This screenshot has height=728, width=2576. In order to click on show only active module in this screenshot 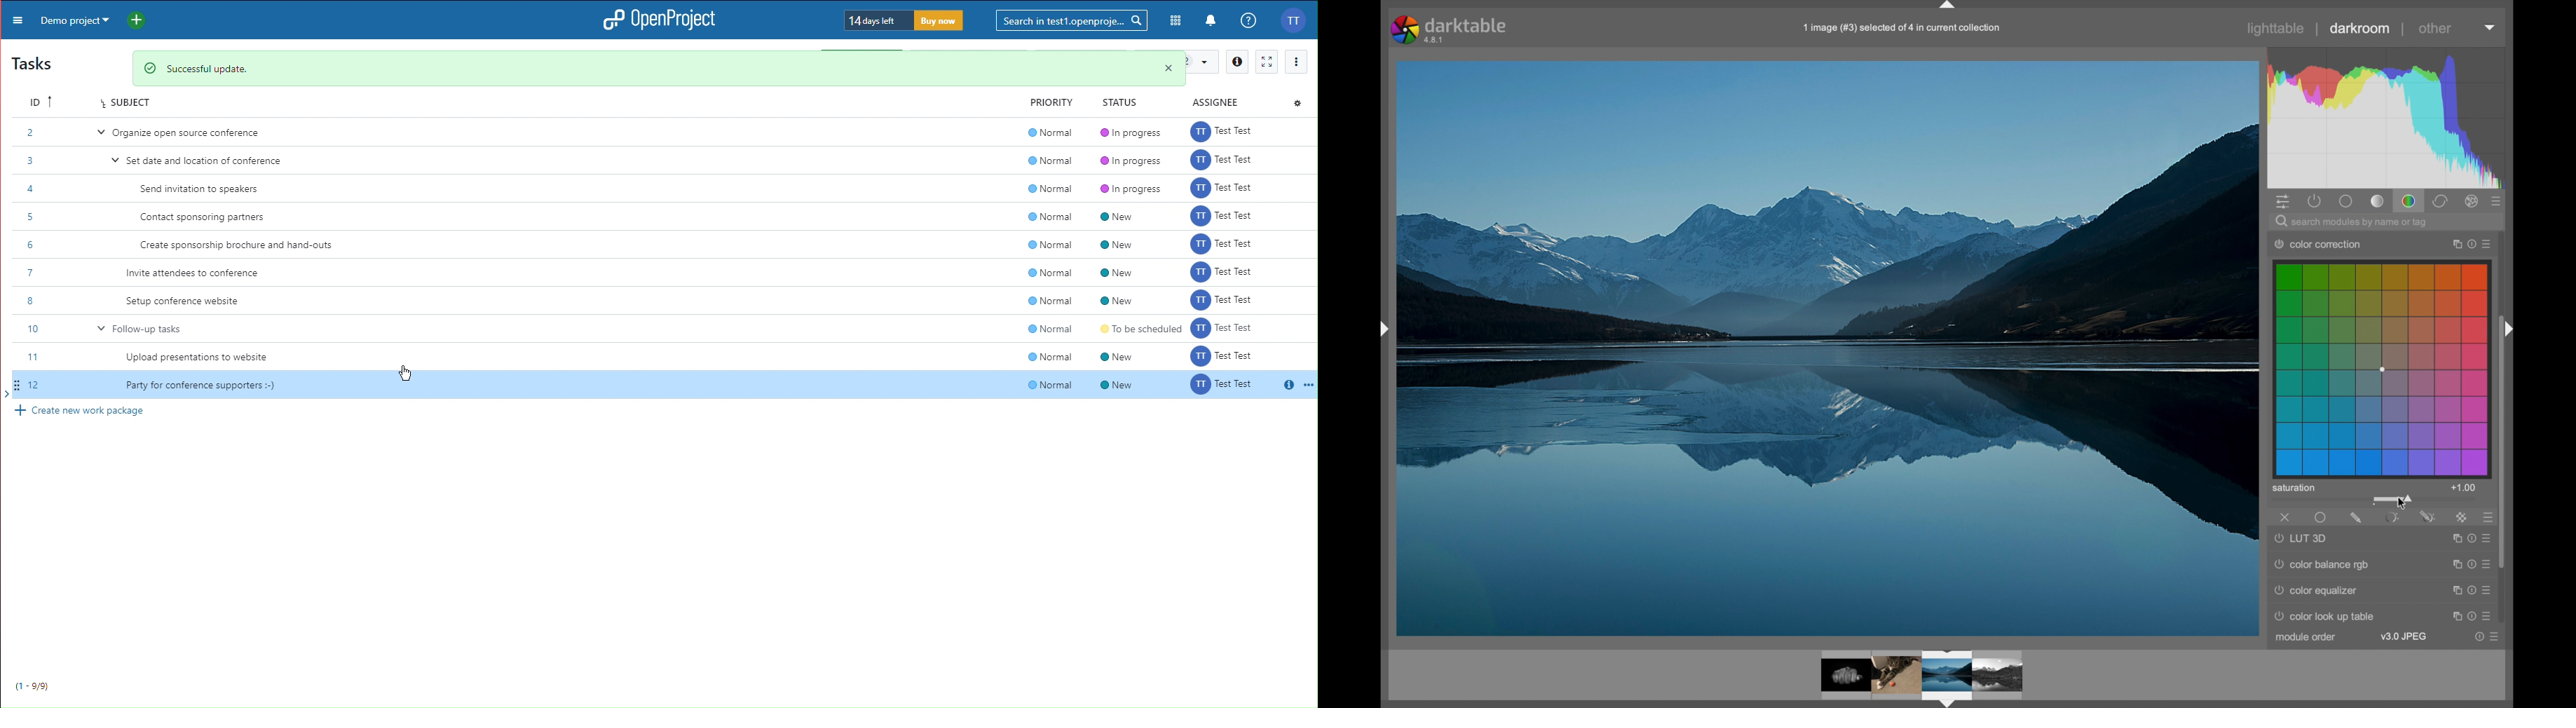, I will do `click(2316, 201)`.